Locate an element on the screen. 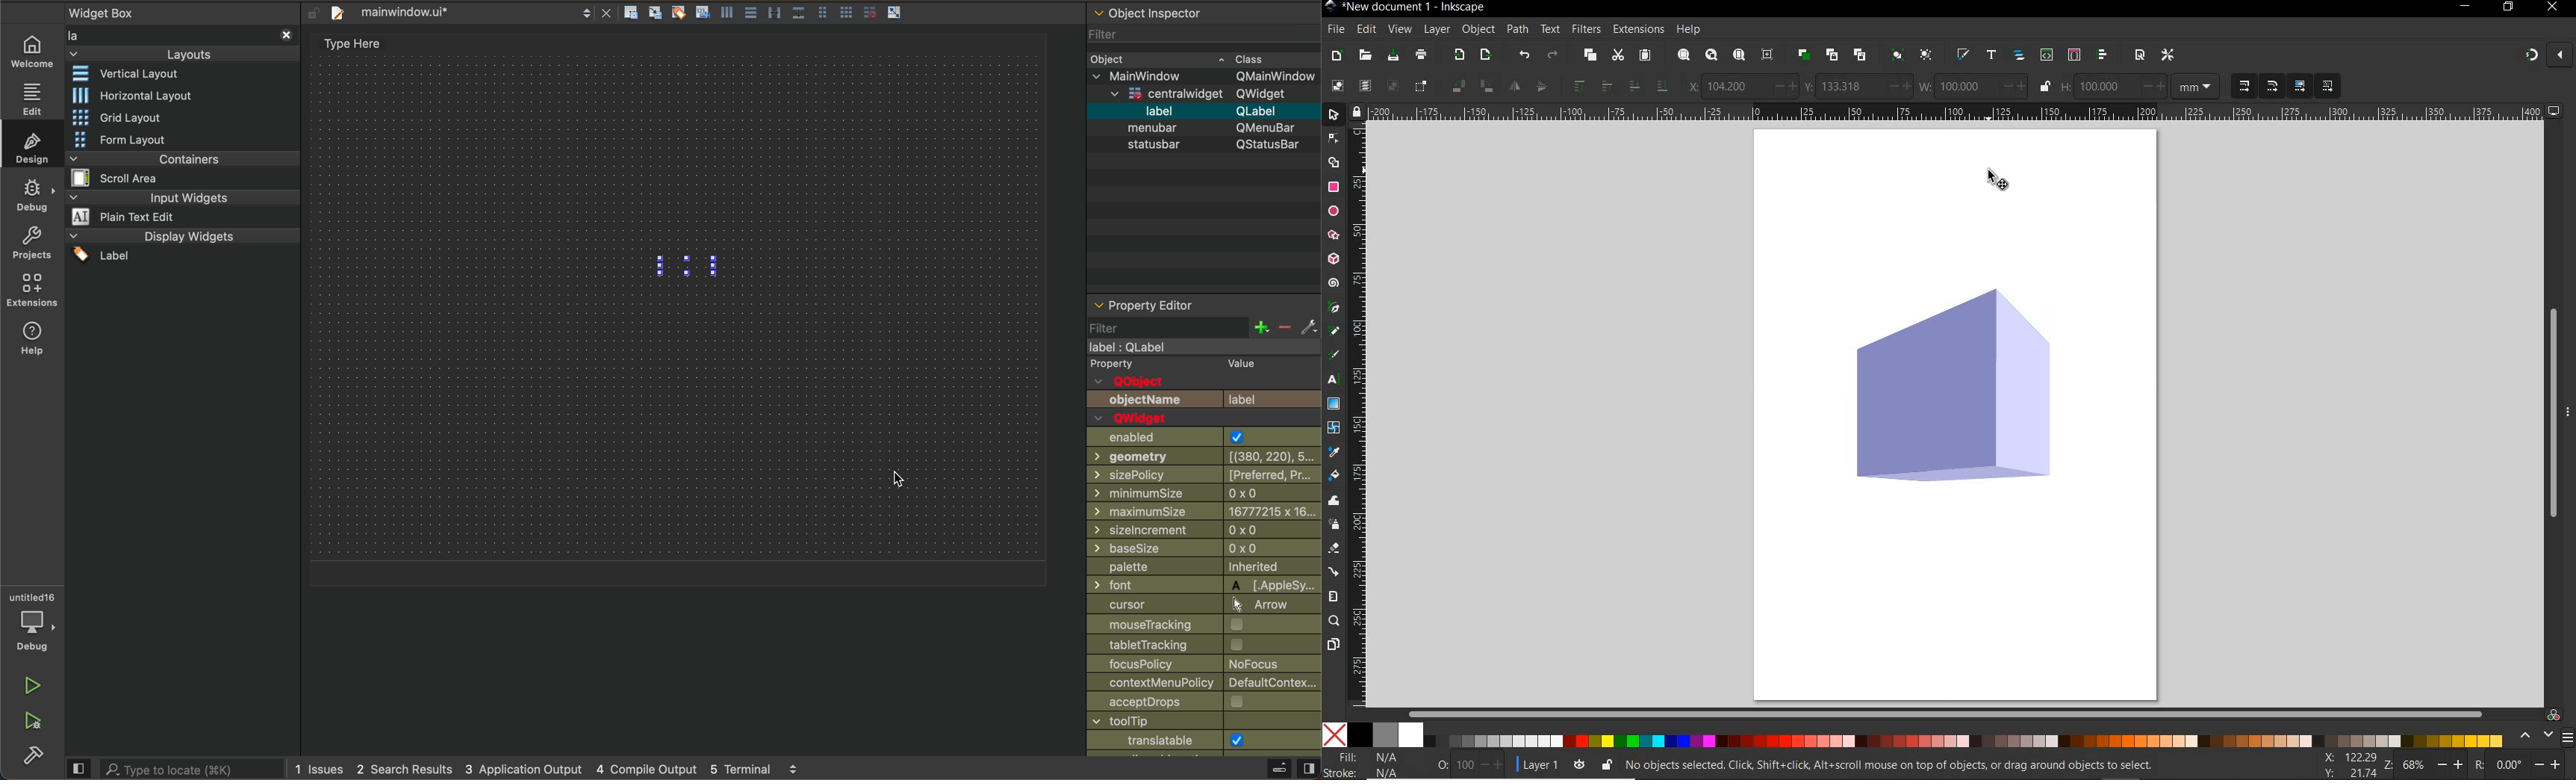 The height and width of the screenshot is (784, 2576). projects is located at coordinates (34, 246).